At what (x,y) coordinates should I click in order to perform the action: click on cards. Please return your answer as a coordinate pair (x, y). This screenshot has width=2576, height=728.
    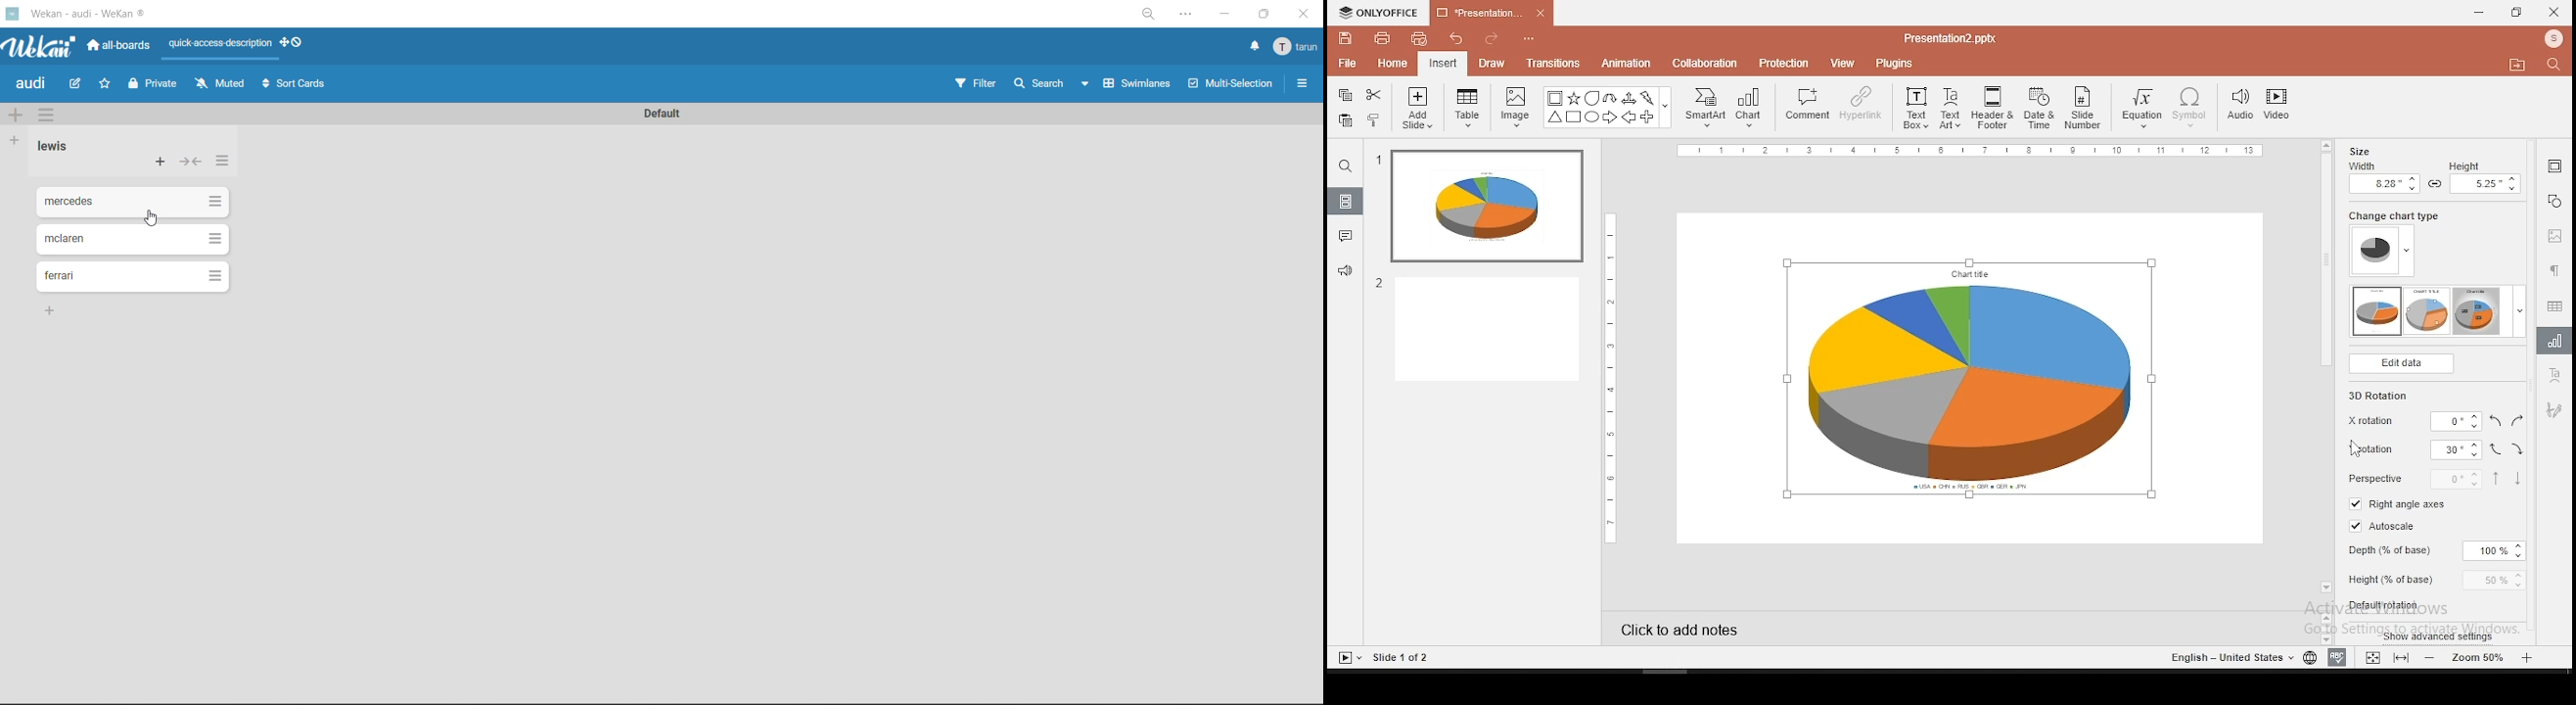
    Looking at the image, I should click on (135, 199).